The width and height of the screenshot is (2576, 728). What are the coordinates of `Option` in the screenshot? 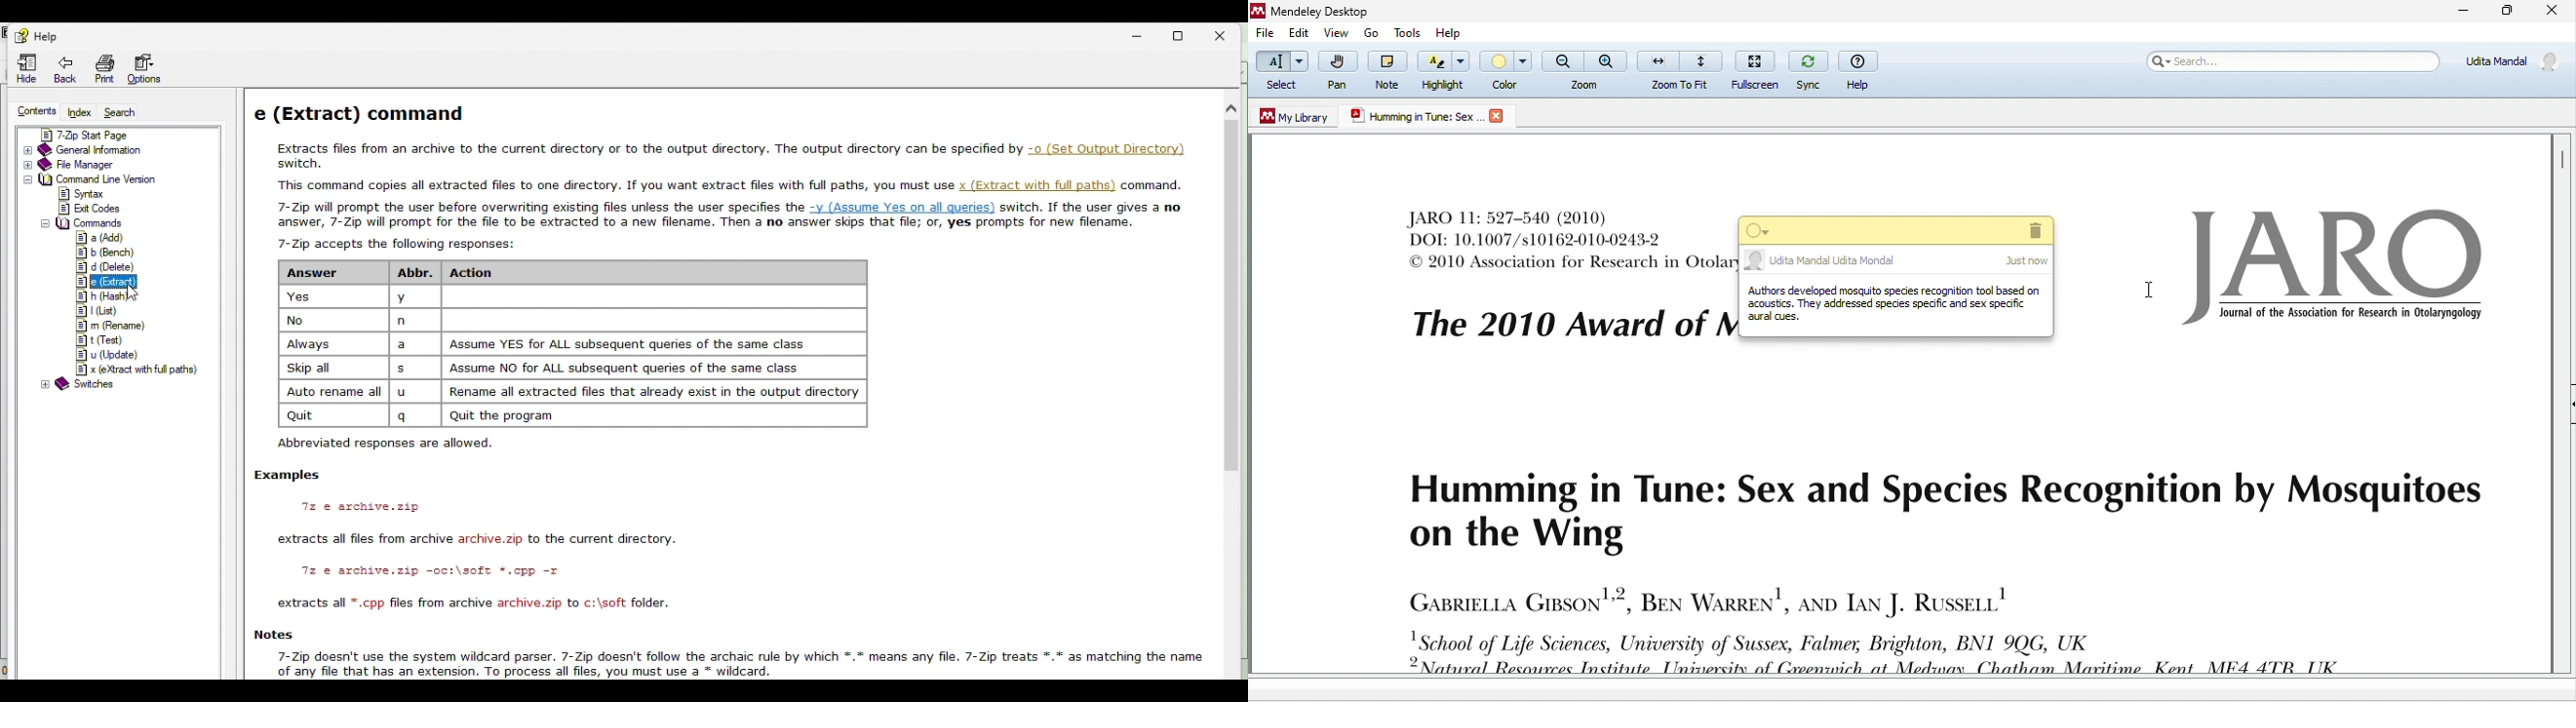 It's located at (143, 70).